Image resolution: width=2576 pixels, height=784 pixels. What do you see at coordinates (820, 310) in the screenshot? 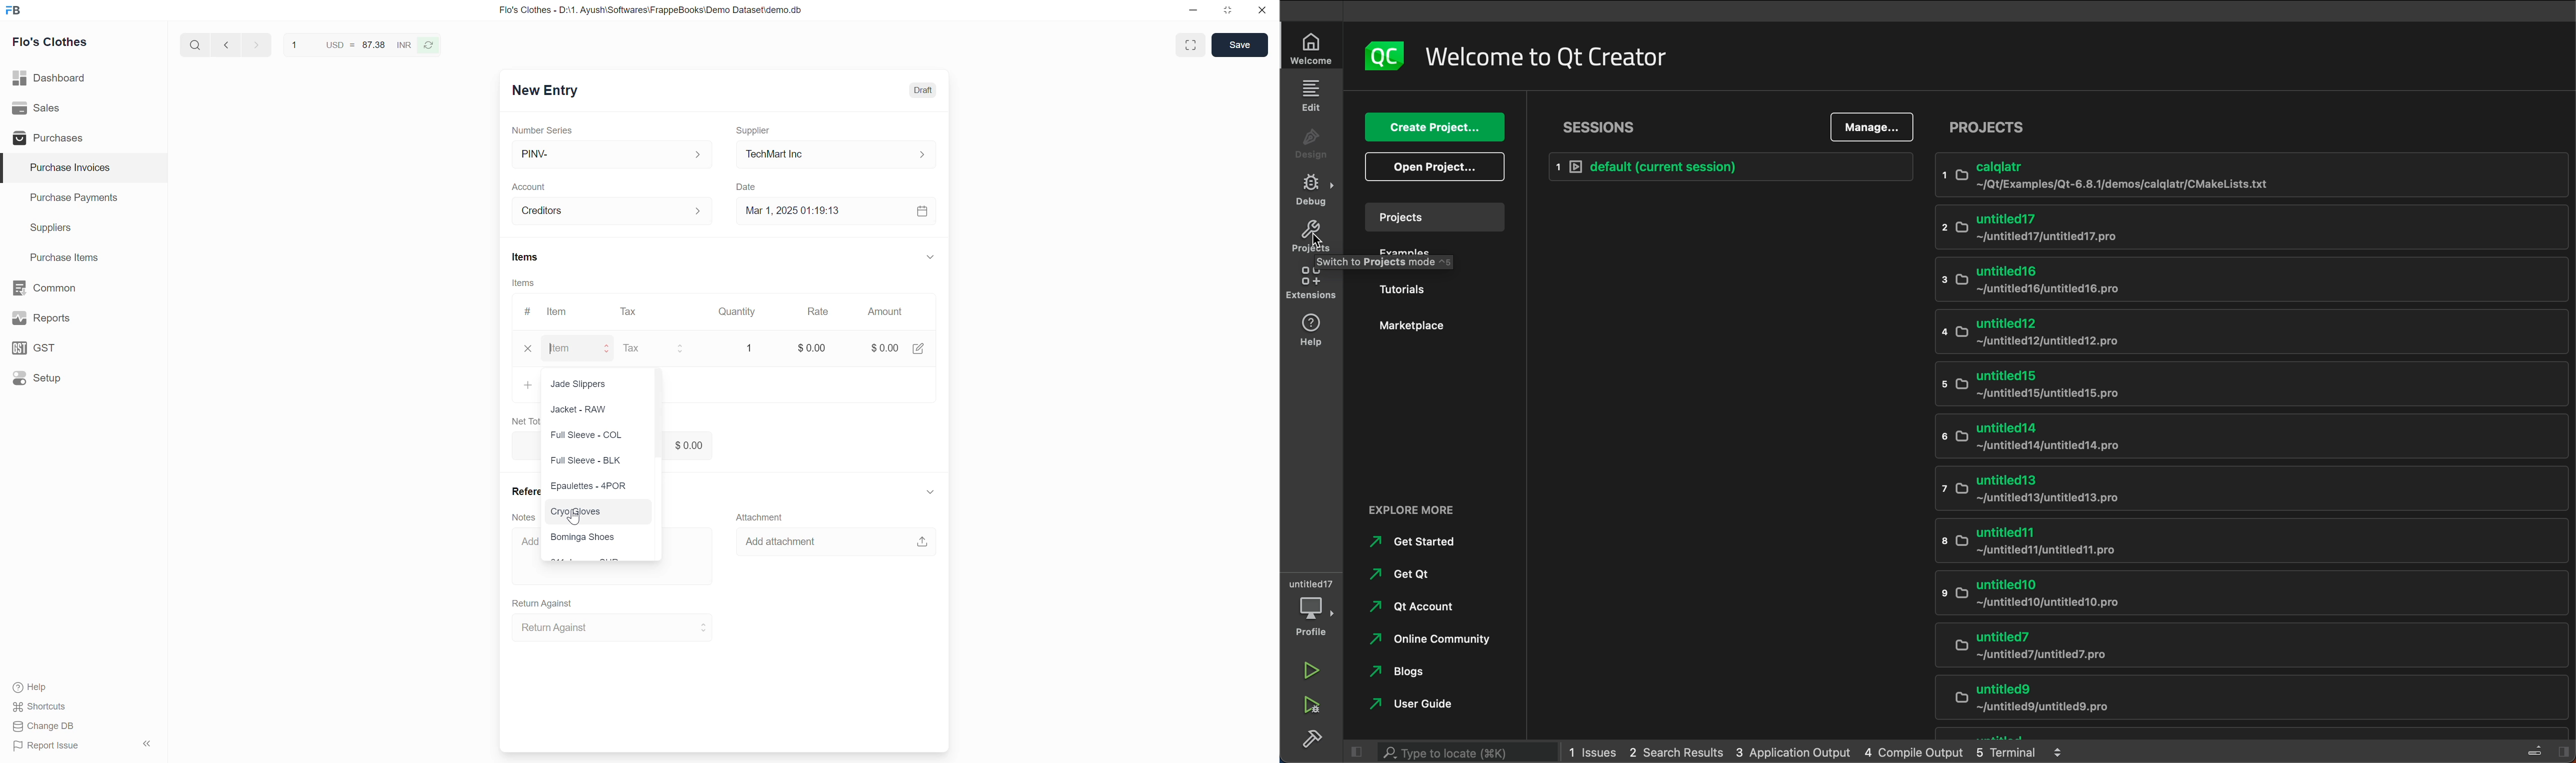
I see `Rate` at bounding box center [820, 310].